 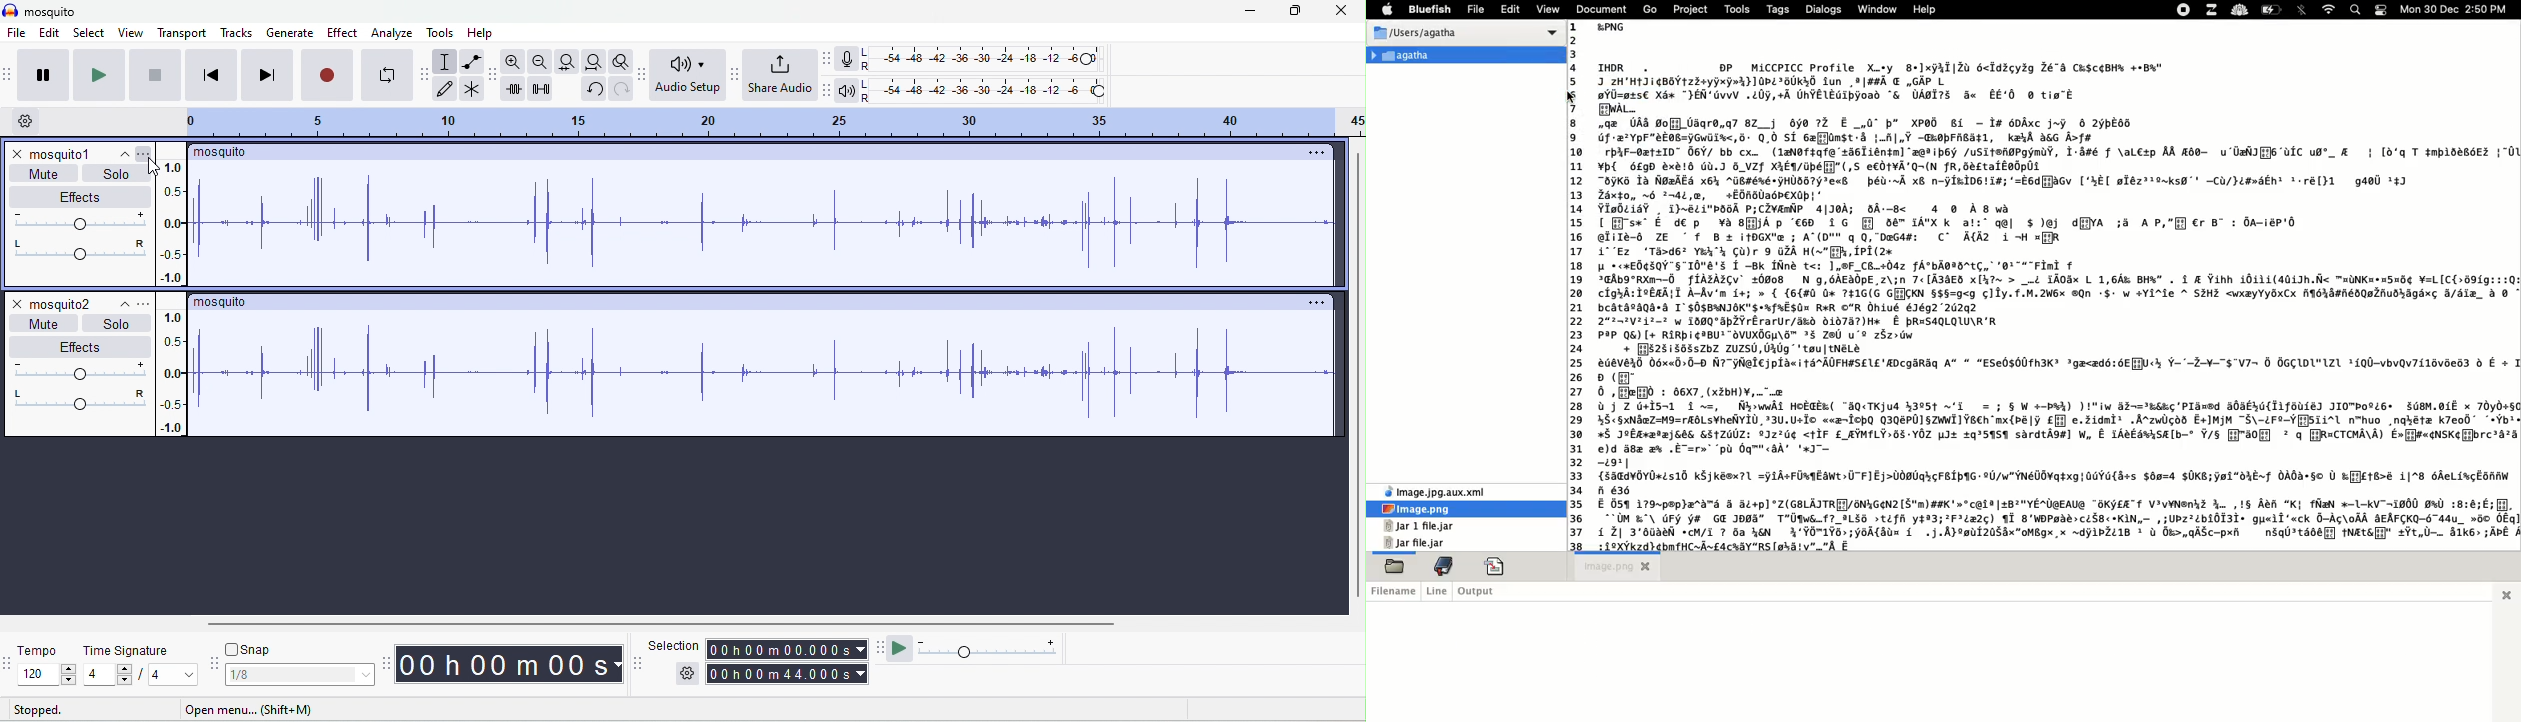 I want to click on project, so click(x=1690, y=10).